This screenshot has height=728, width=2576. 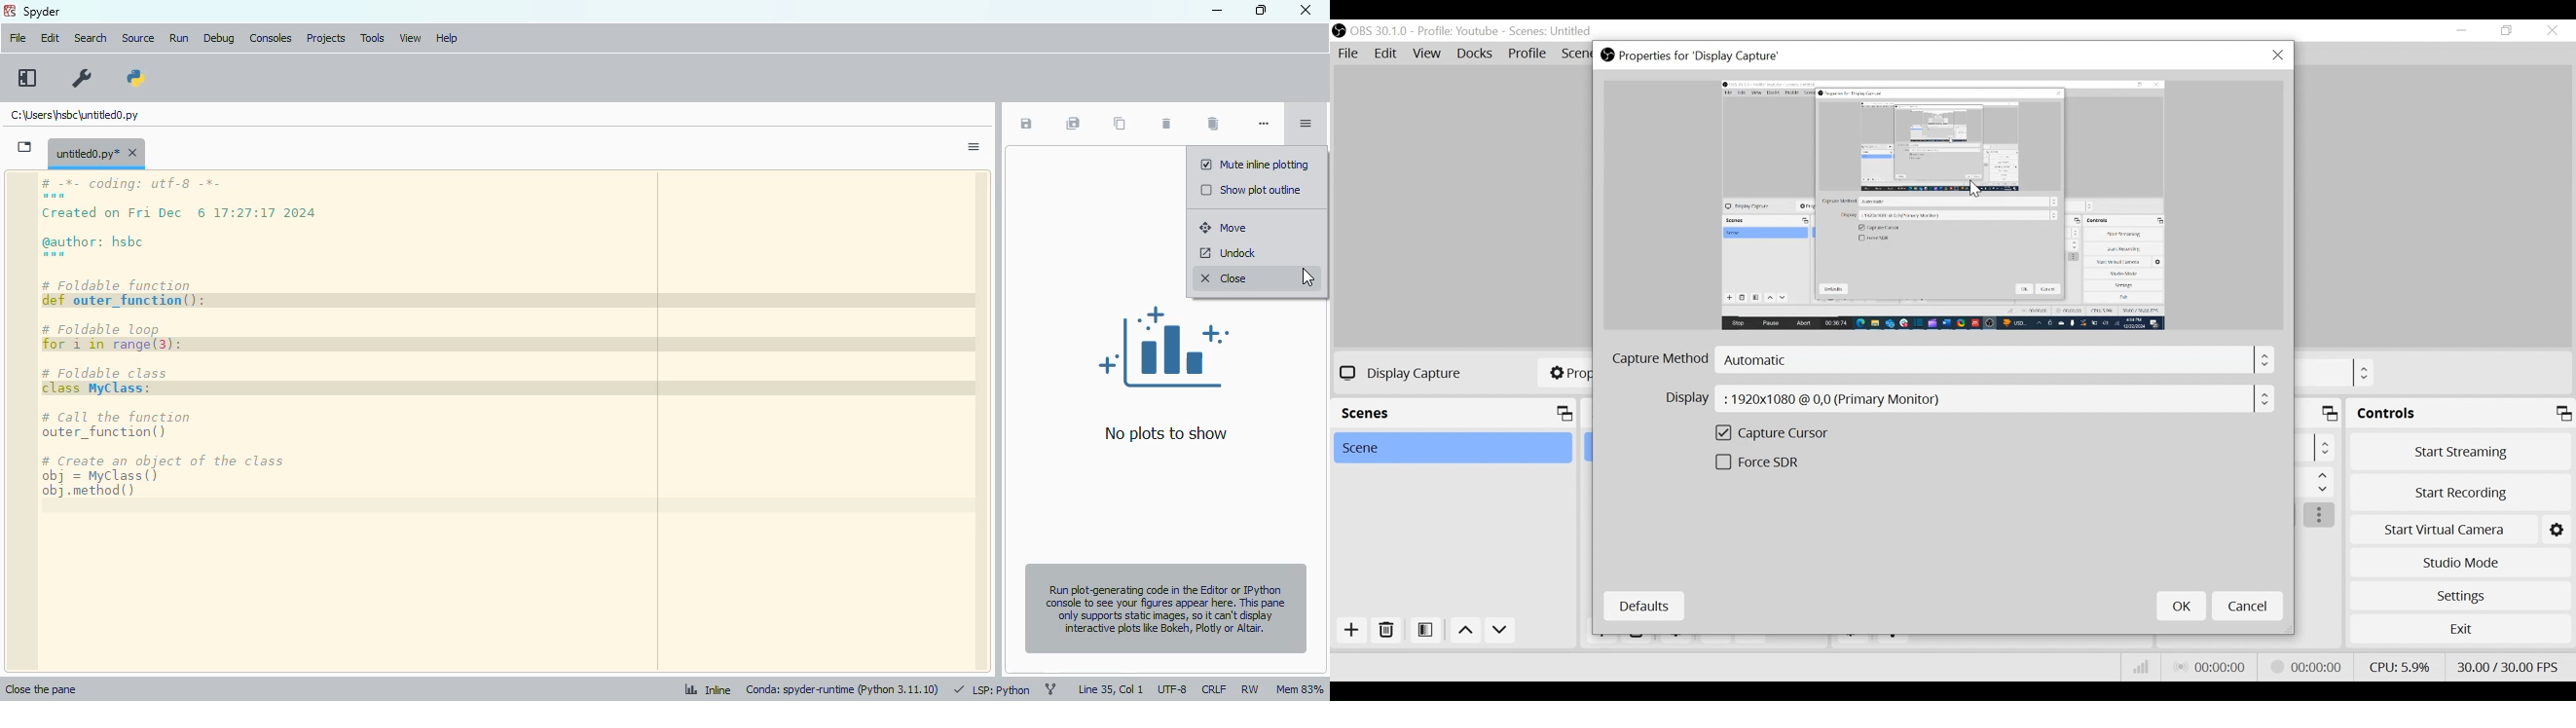 What do you see at coordinates (1305, 124) in the screenshot?
I see `options` at bounding box center [1305, 124].